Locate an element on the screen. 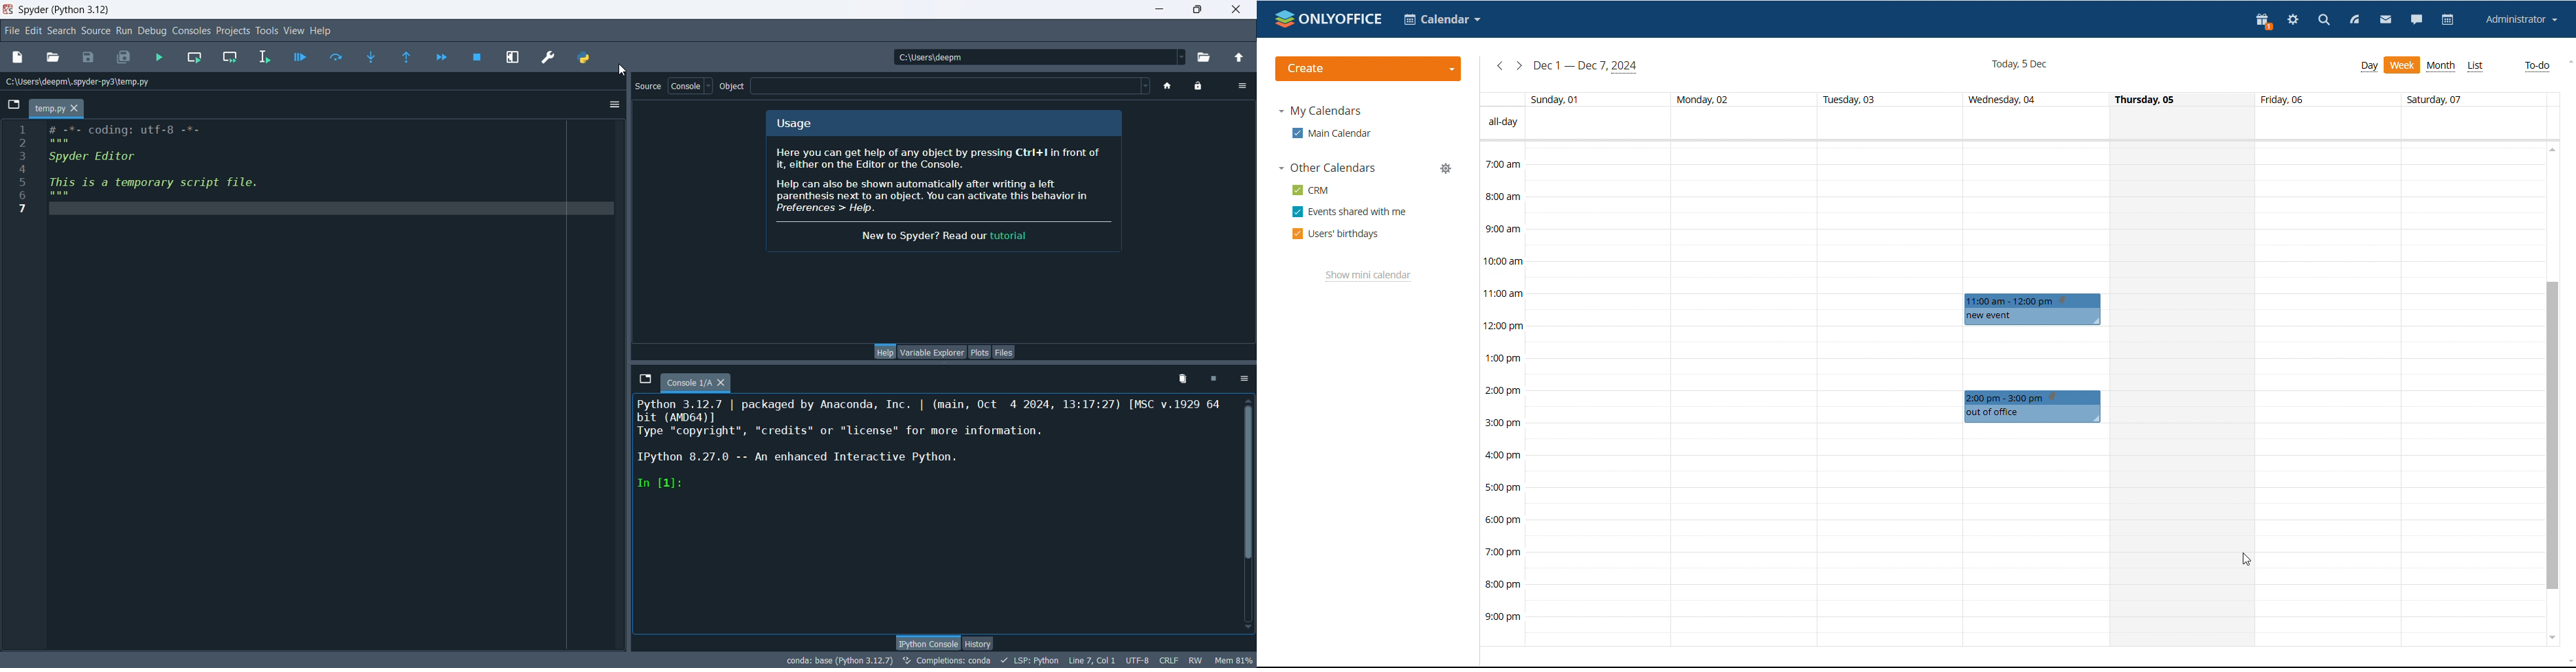  cursor is located at coordinates (2248, 559).